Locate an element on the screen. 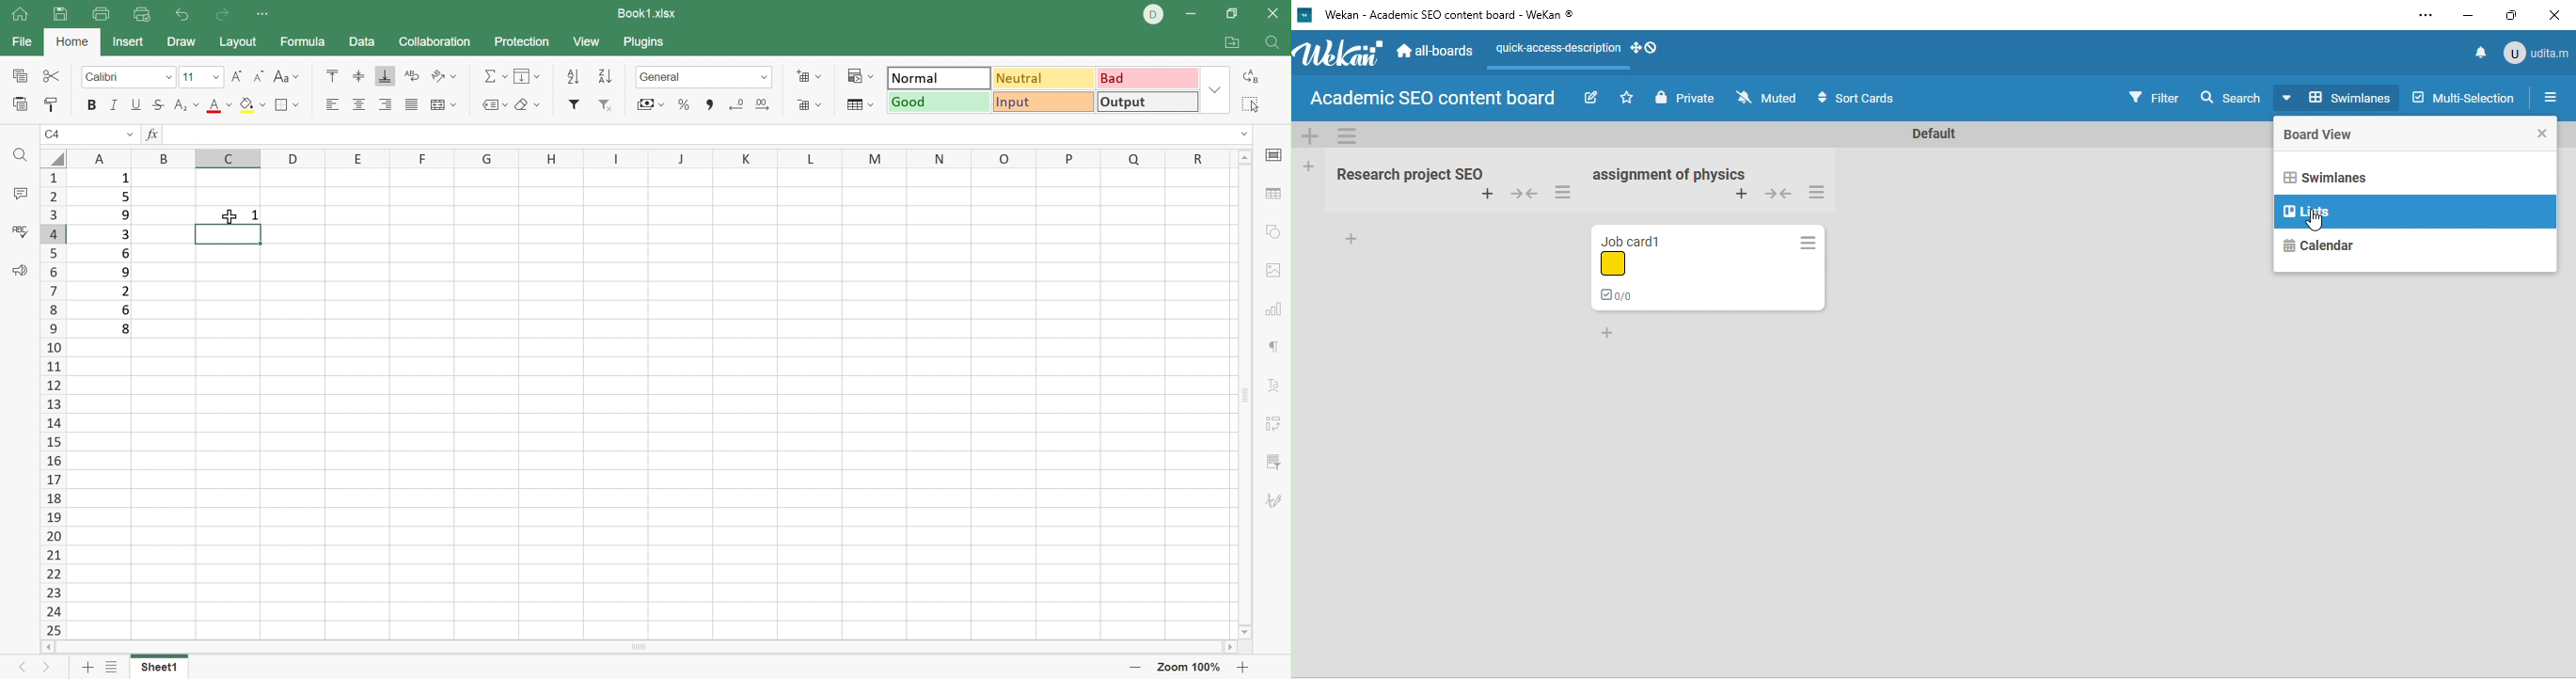 The height and width of the screenshot is (700, 2576). Scroll left is located at coordinates (42, 645).